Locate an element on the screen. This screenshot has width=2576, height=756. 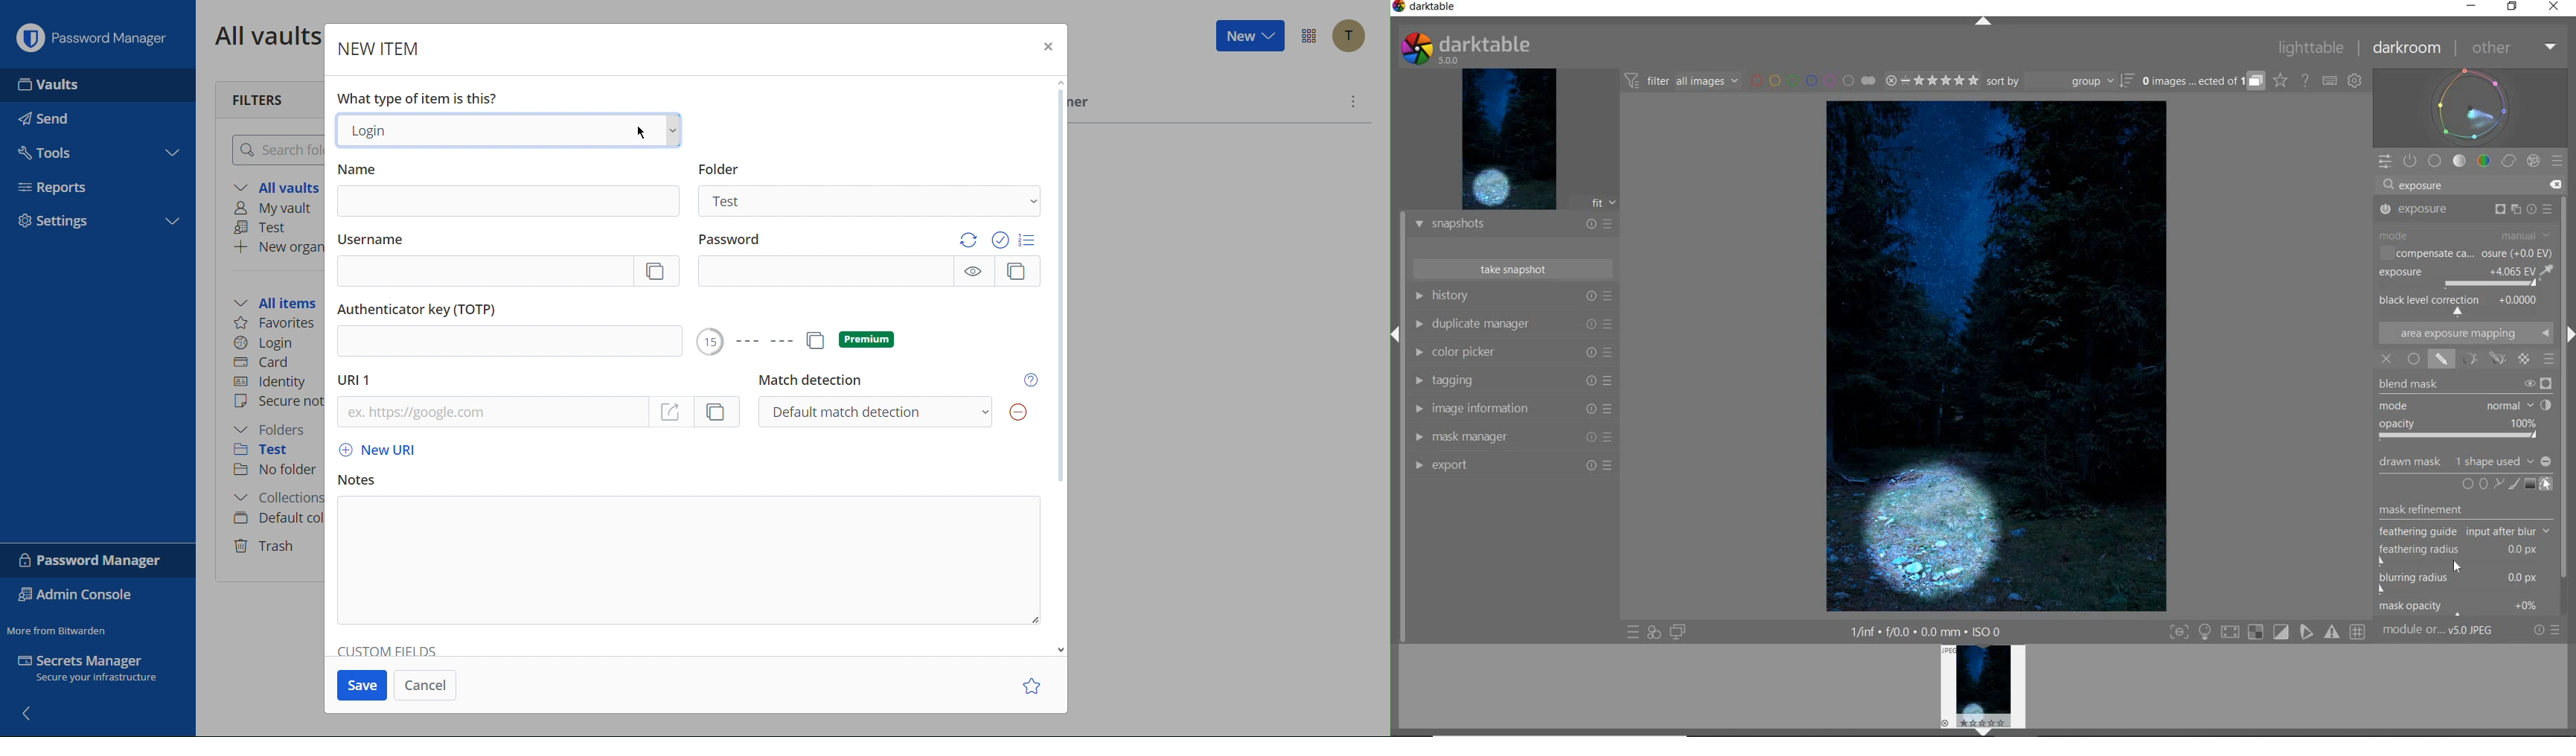
ADD GRADIENT is located at coordinates (2531, 484).